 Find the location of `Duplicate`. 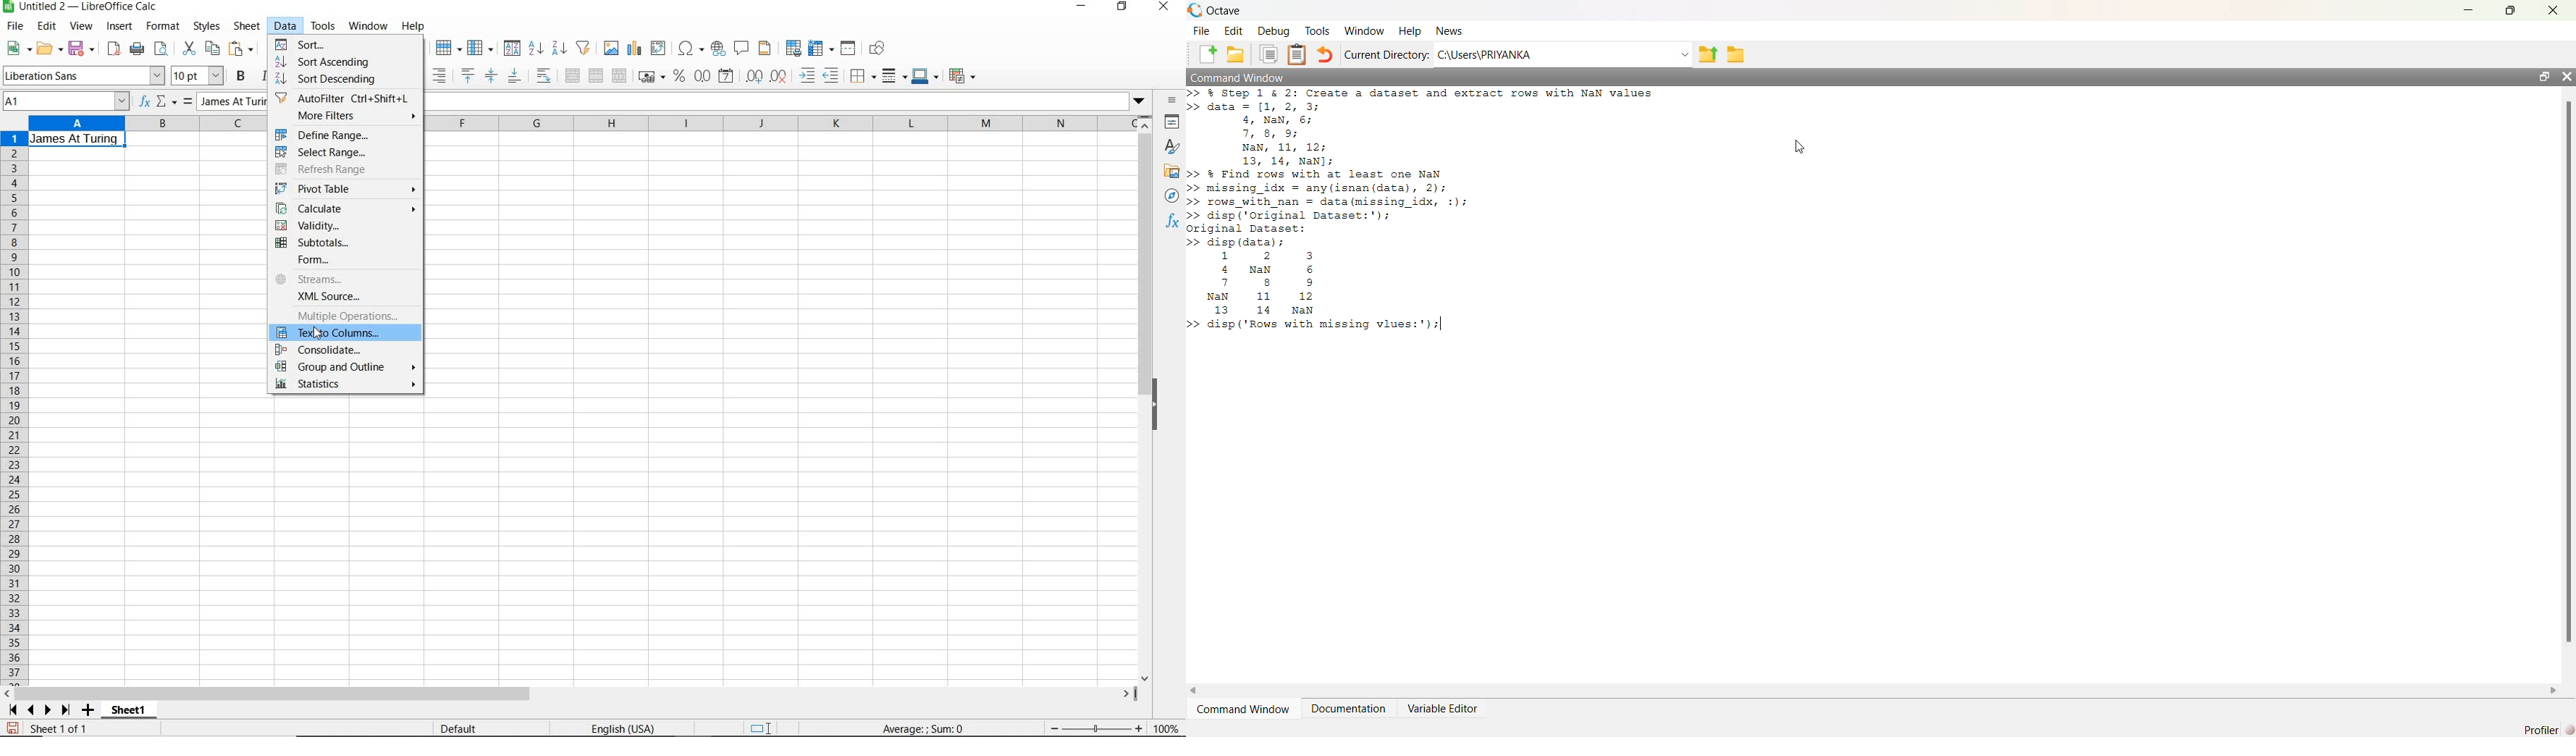

Duplicate is located at coordinates (1268, 54).